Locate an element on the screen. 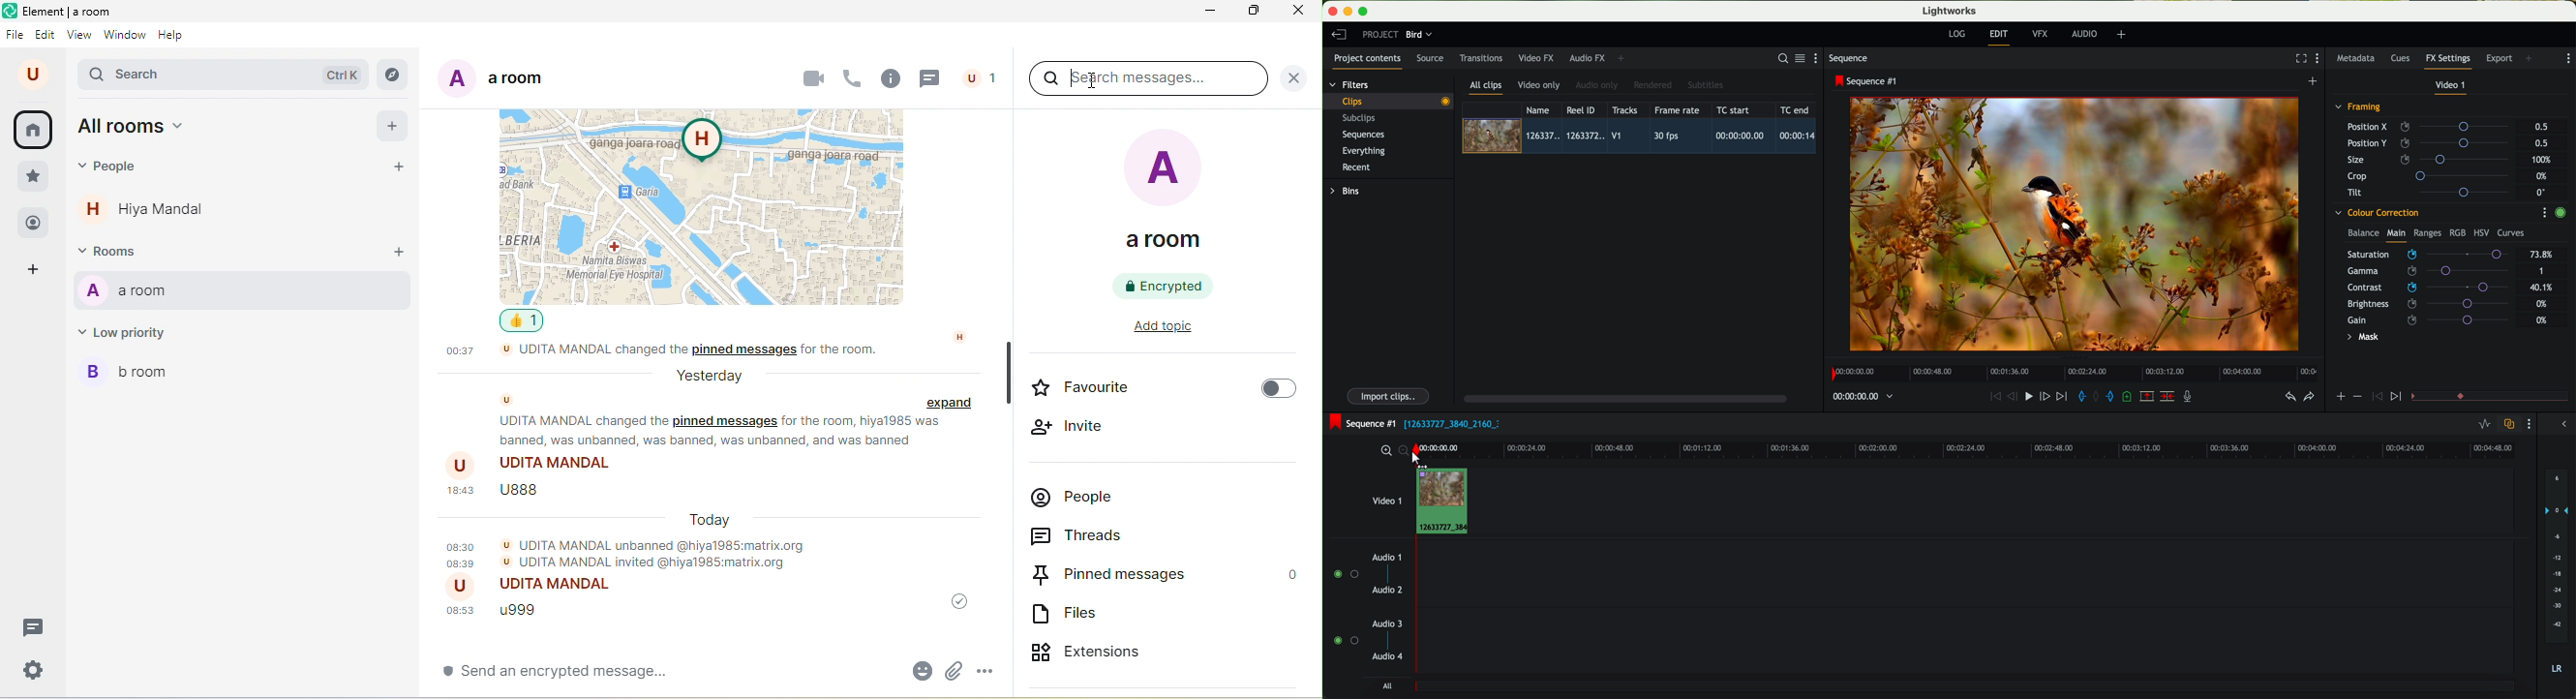  show settings menu is located at coordinates (2545, 212).